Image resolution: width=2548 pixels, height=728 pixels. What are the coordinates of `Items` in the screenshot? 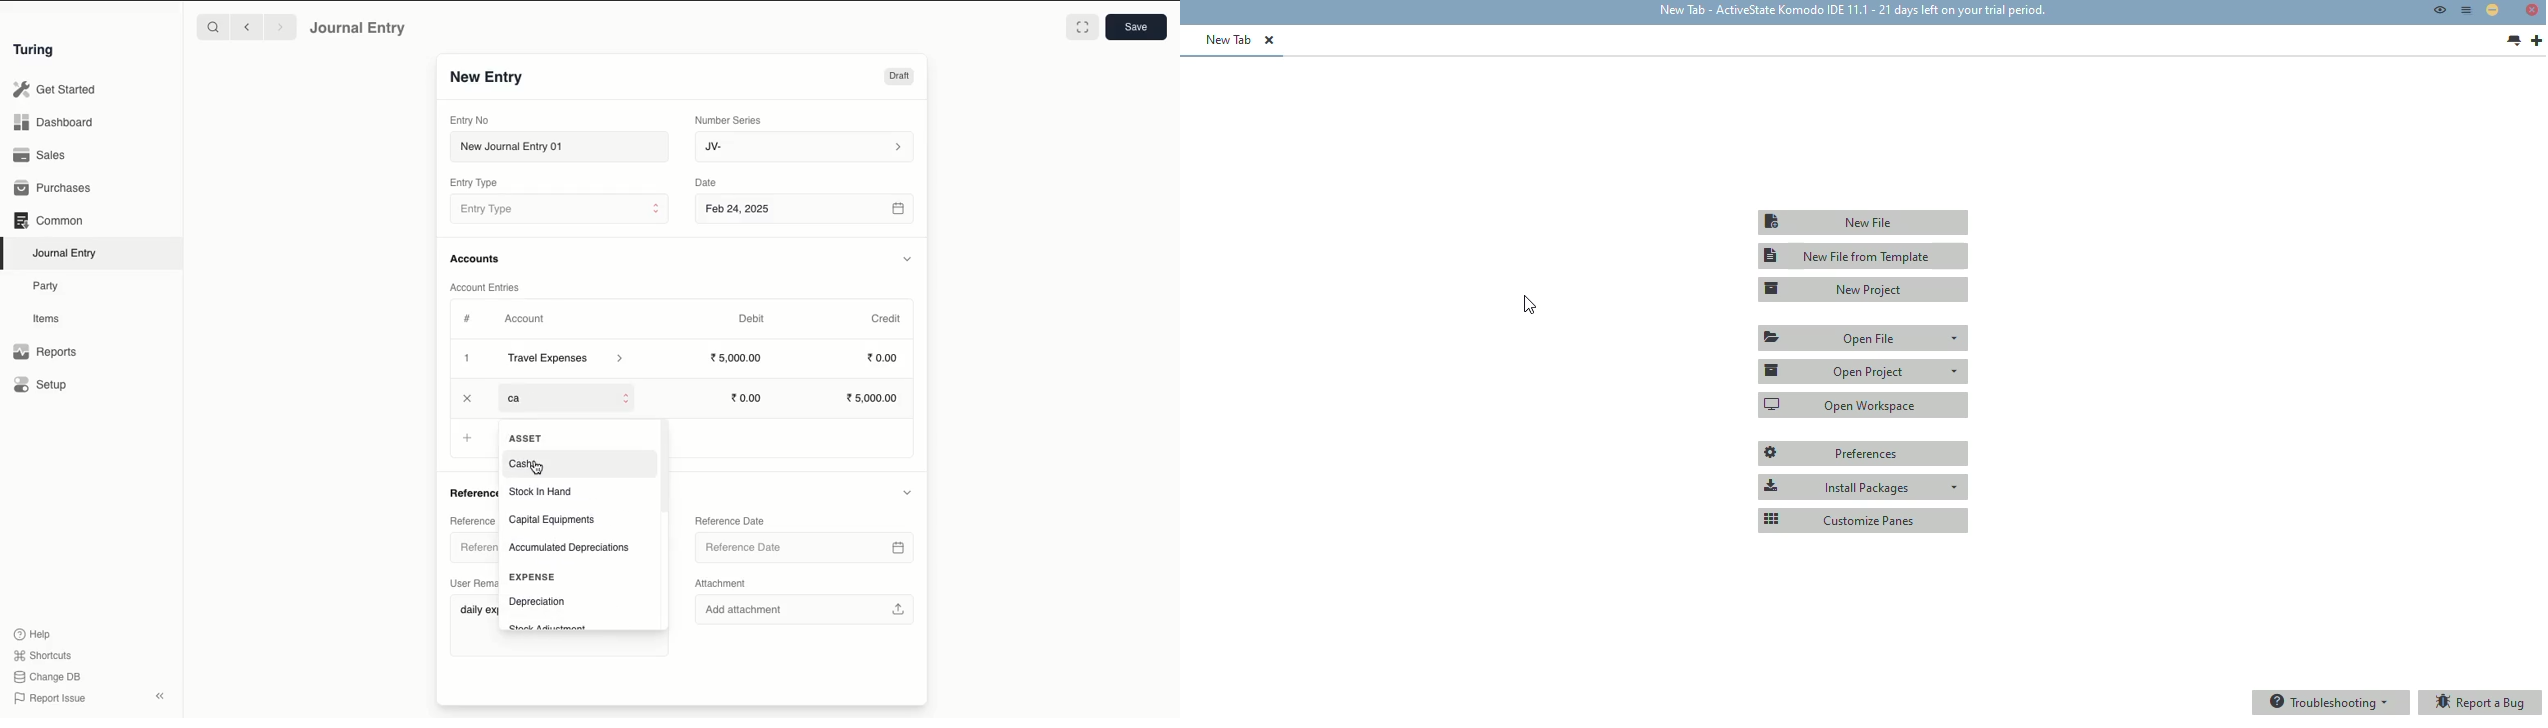 It's located at (47, 318).